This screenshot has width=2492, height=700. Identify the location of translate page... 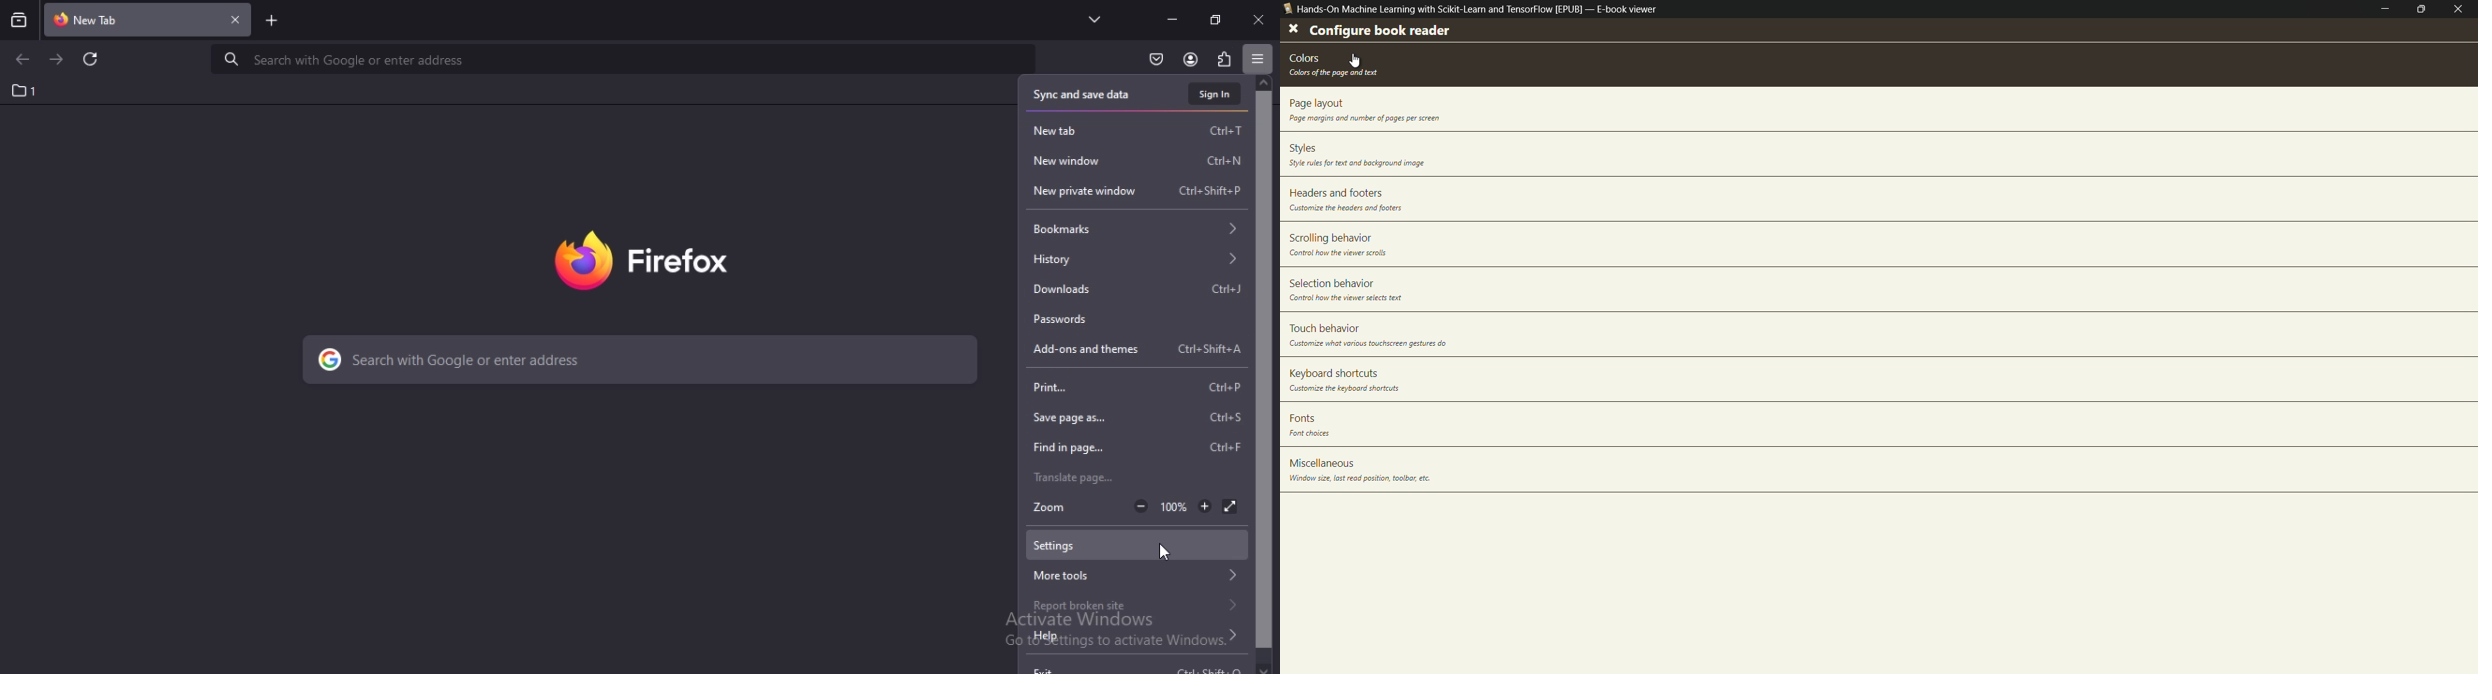
(1086, 476).